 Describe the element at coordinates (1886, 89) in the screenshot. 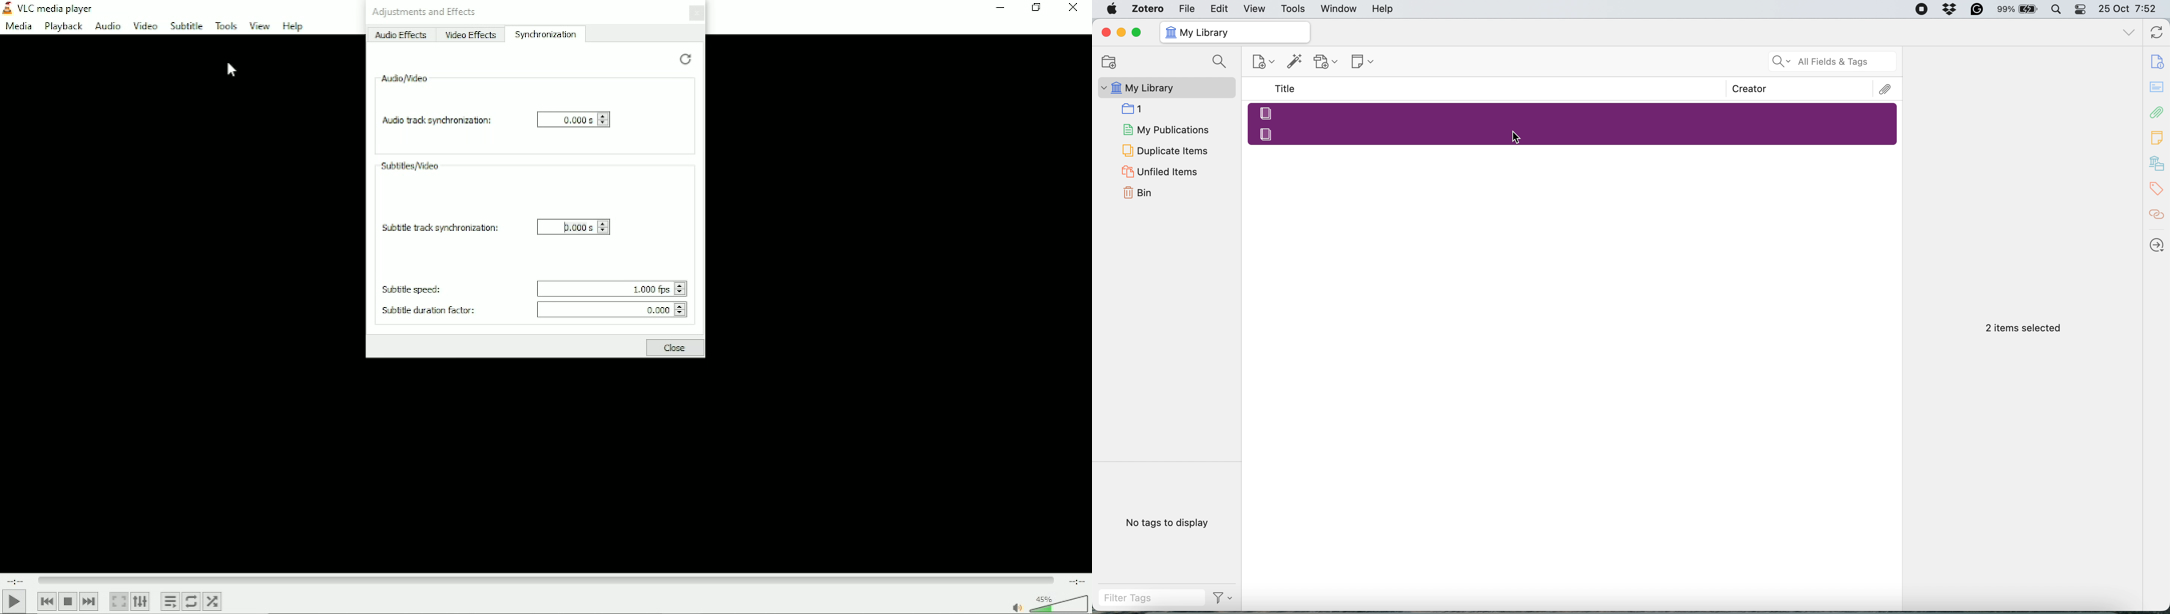

I see `Attachments` at that location.